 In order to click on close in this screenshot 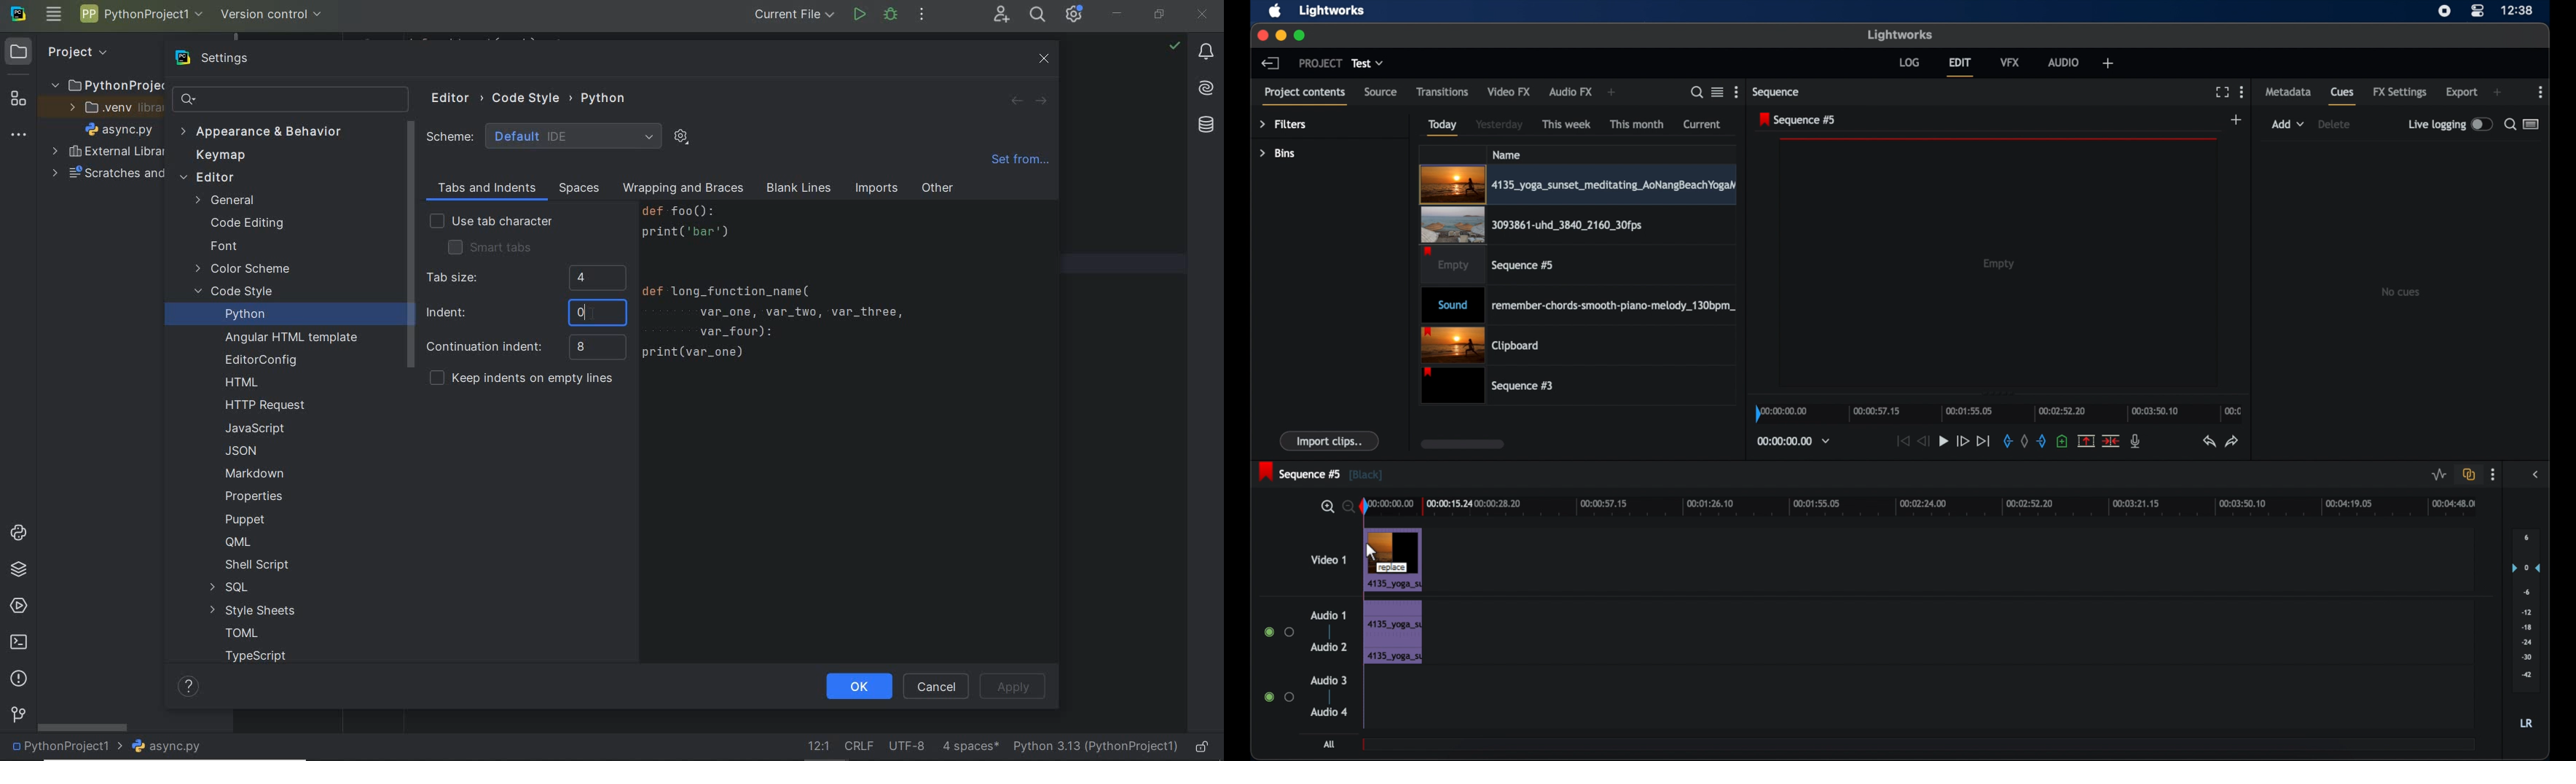, I will do `click(1261, 34)`.